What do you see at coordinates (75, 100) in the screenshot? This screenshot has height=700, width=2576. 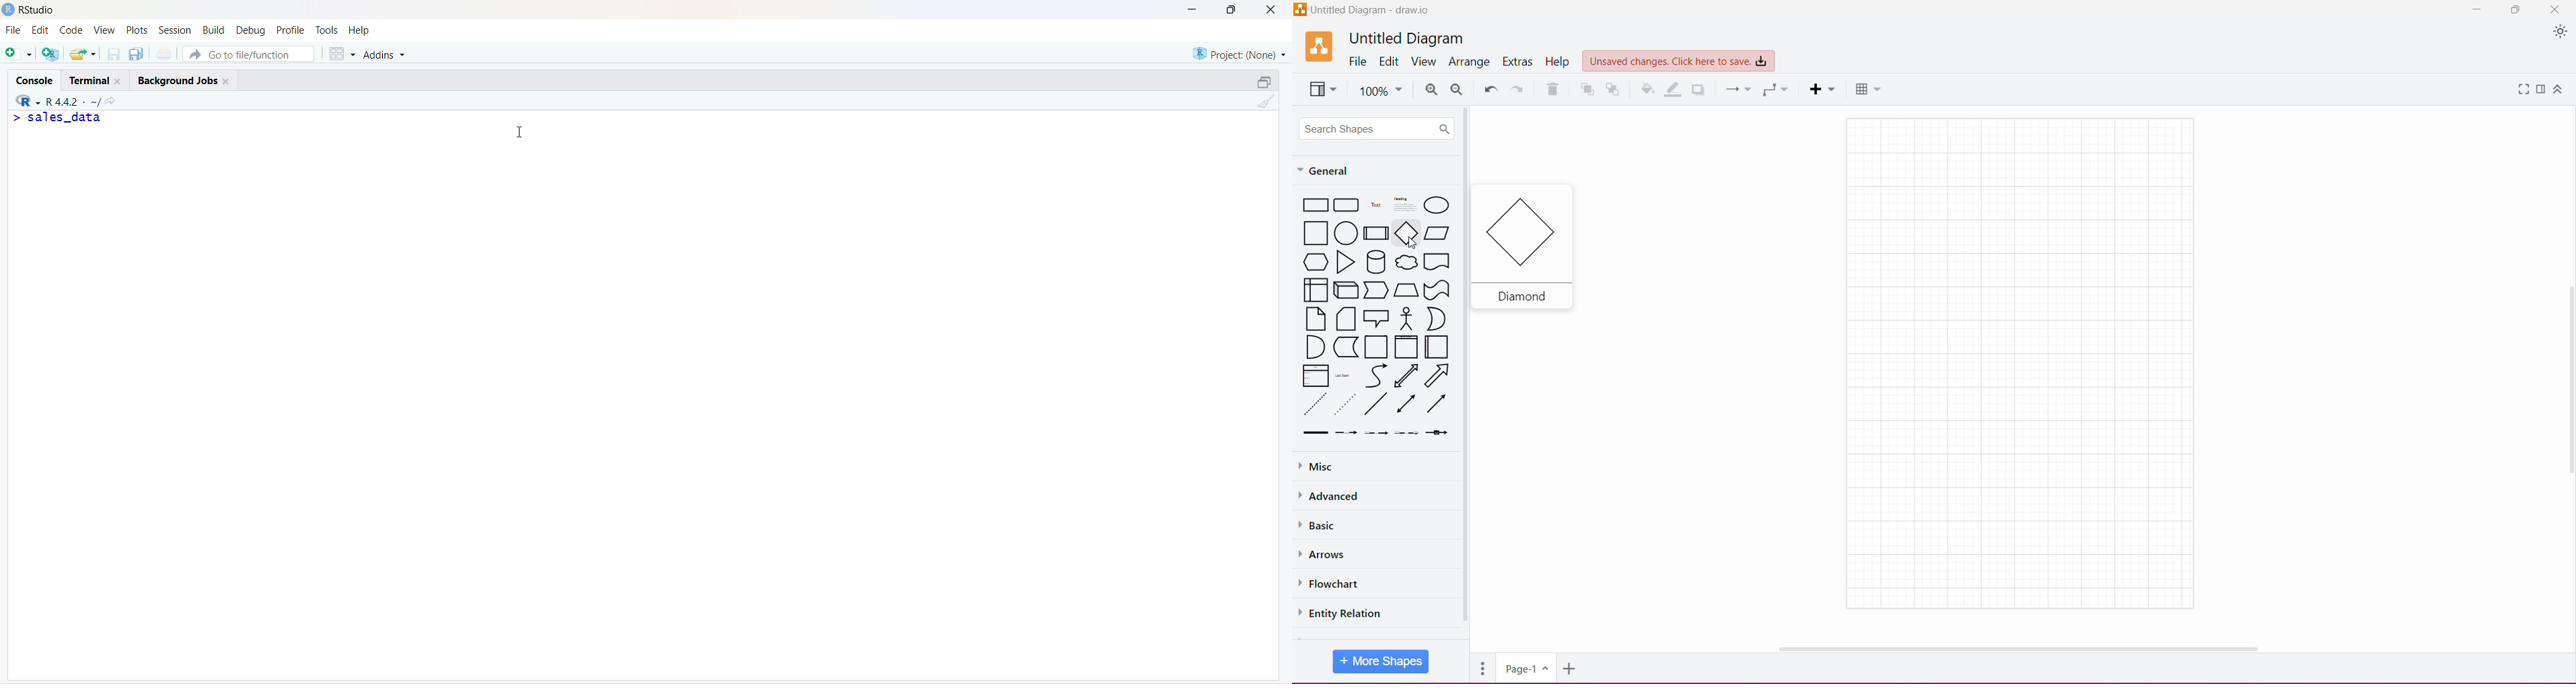 I see `- R442 - ~/` at bounding box center [75, 100].